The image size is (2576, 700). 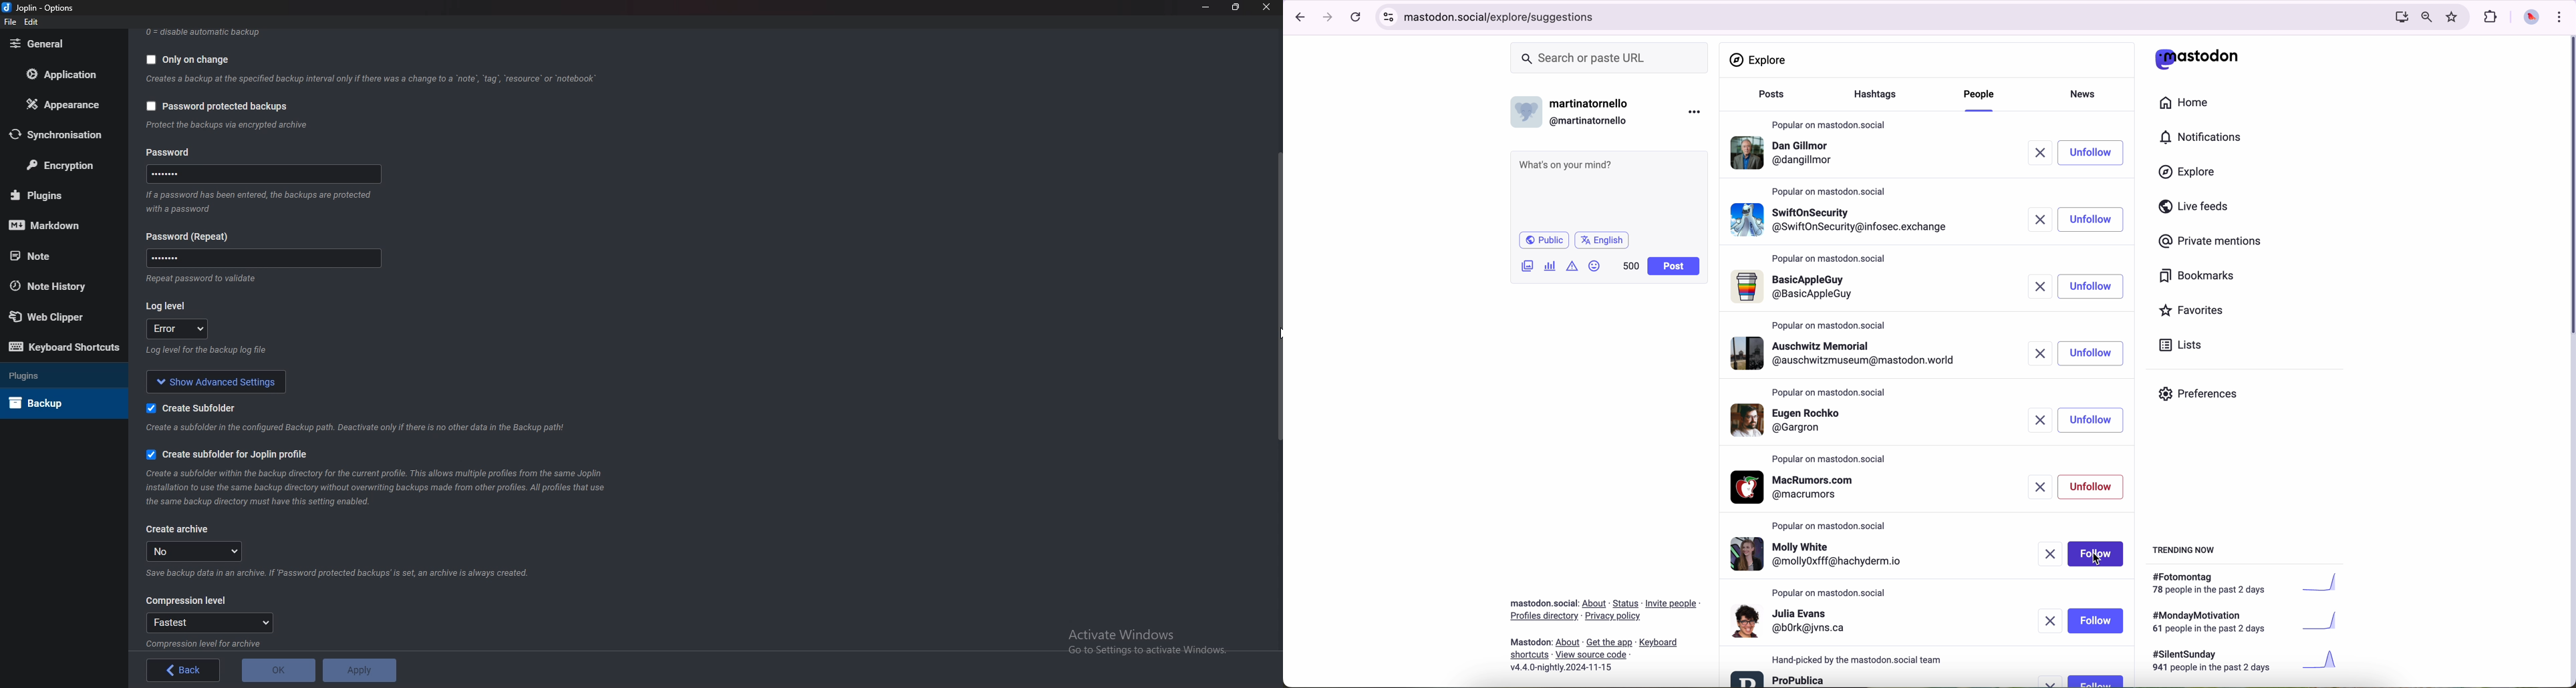 What do you see at coordinates (355, 427) in the screenshot?
I see `Info on subfolder` at bounding box center [355, 427].